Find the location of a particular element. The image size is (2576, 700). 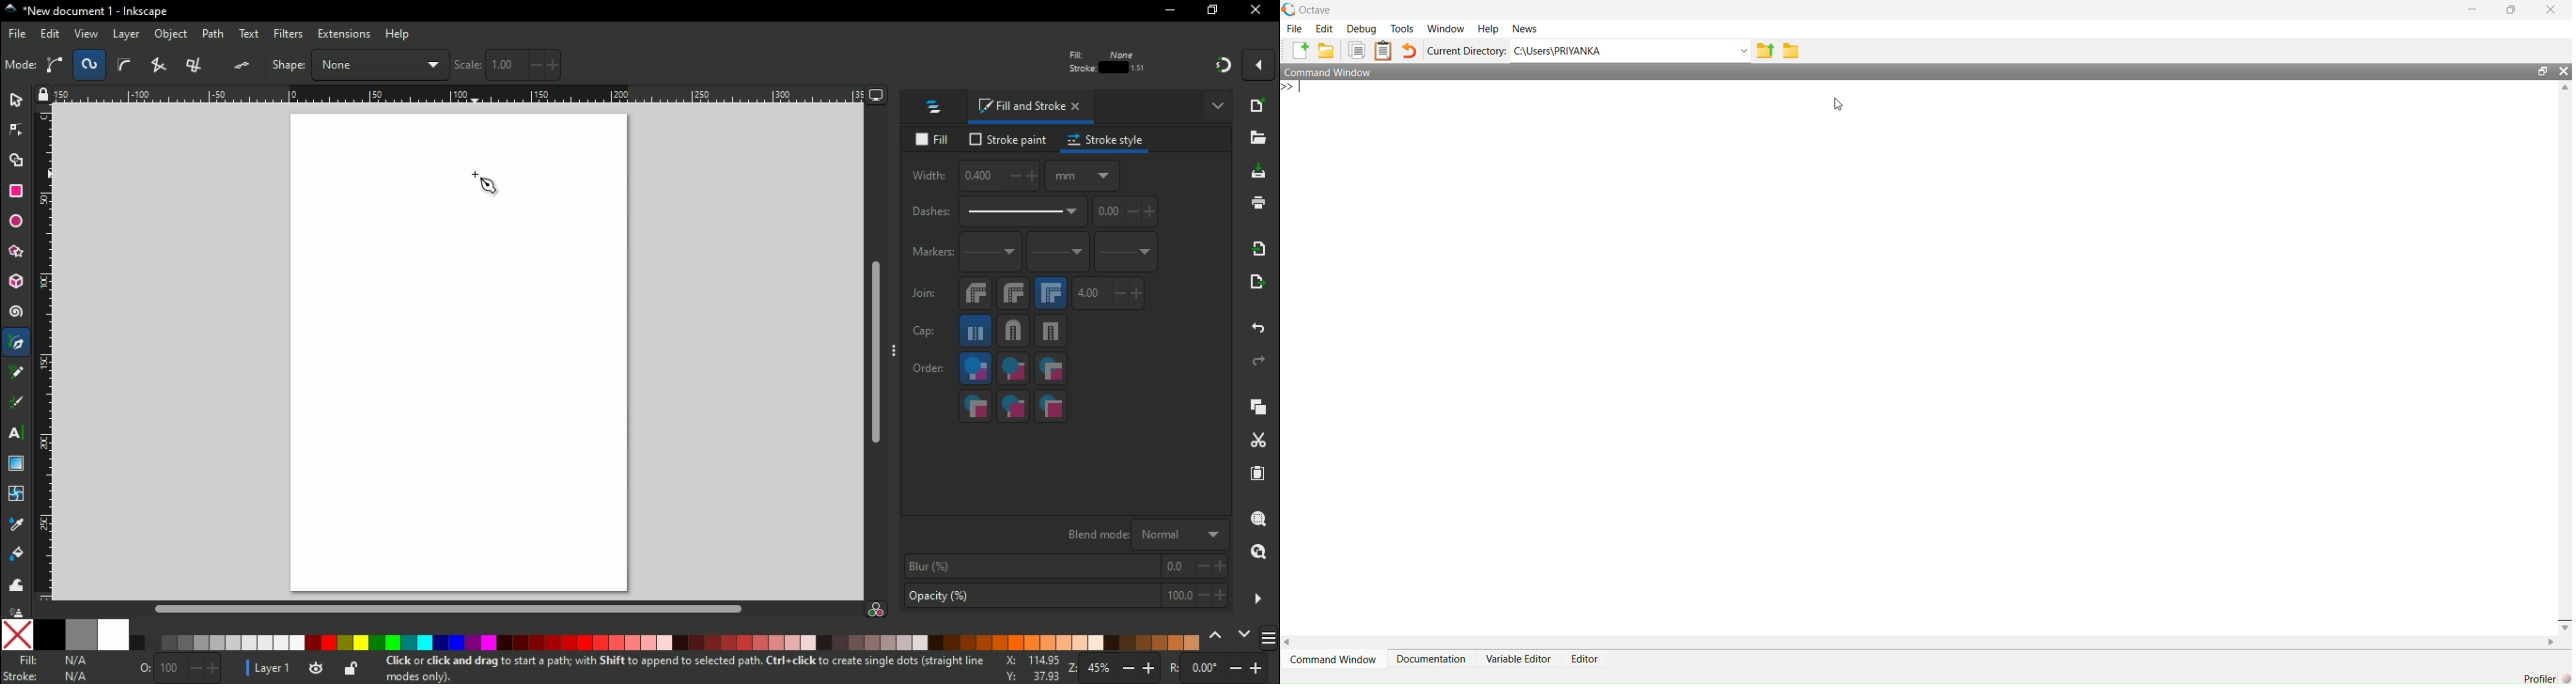

Flatten spiro or BSpline LPE is located at coordinates (244, 65).